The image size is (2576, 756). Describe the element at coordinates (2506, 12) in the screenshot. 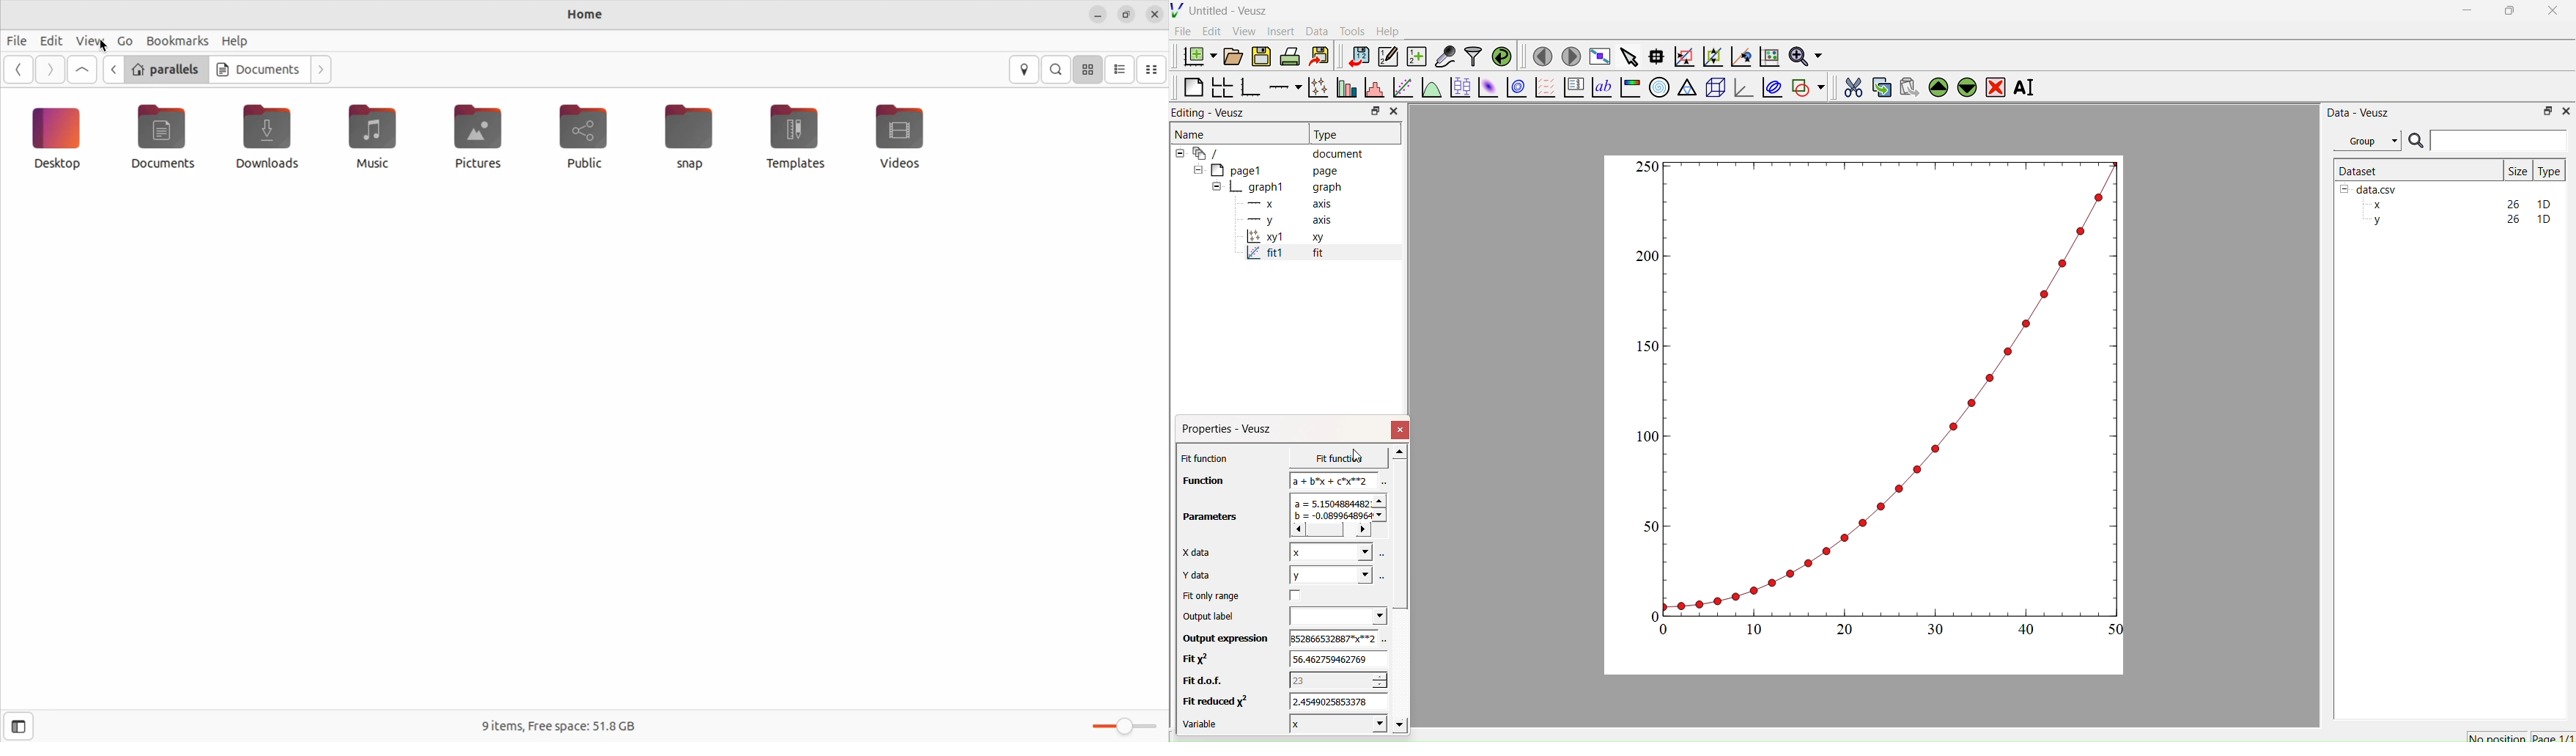

I see `Restore Down` at that location.